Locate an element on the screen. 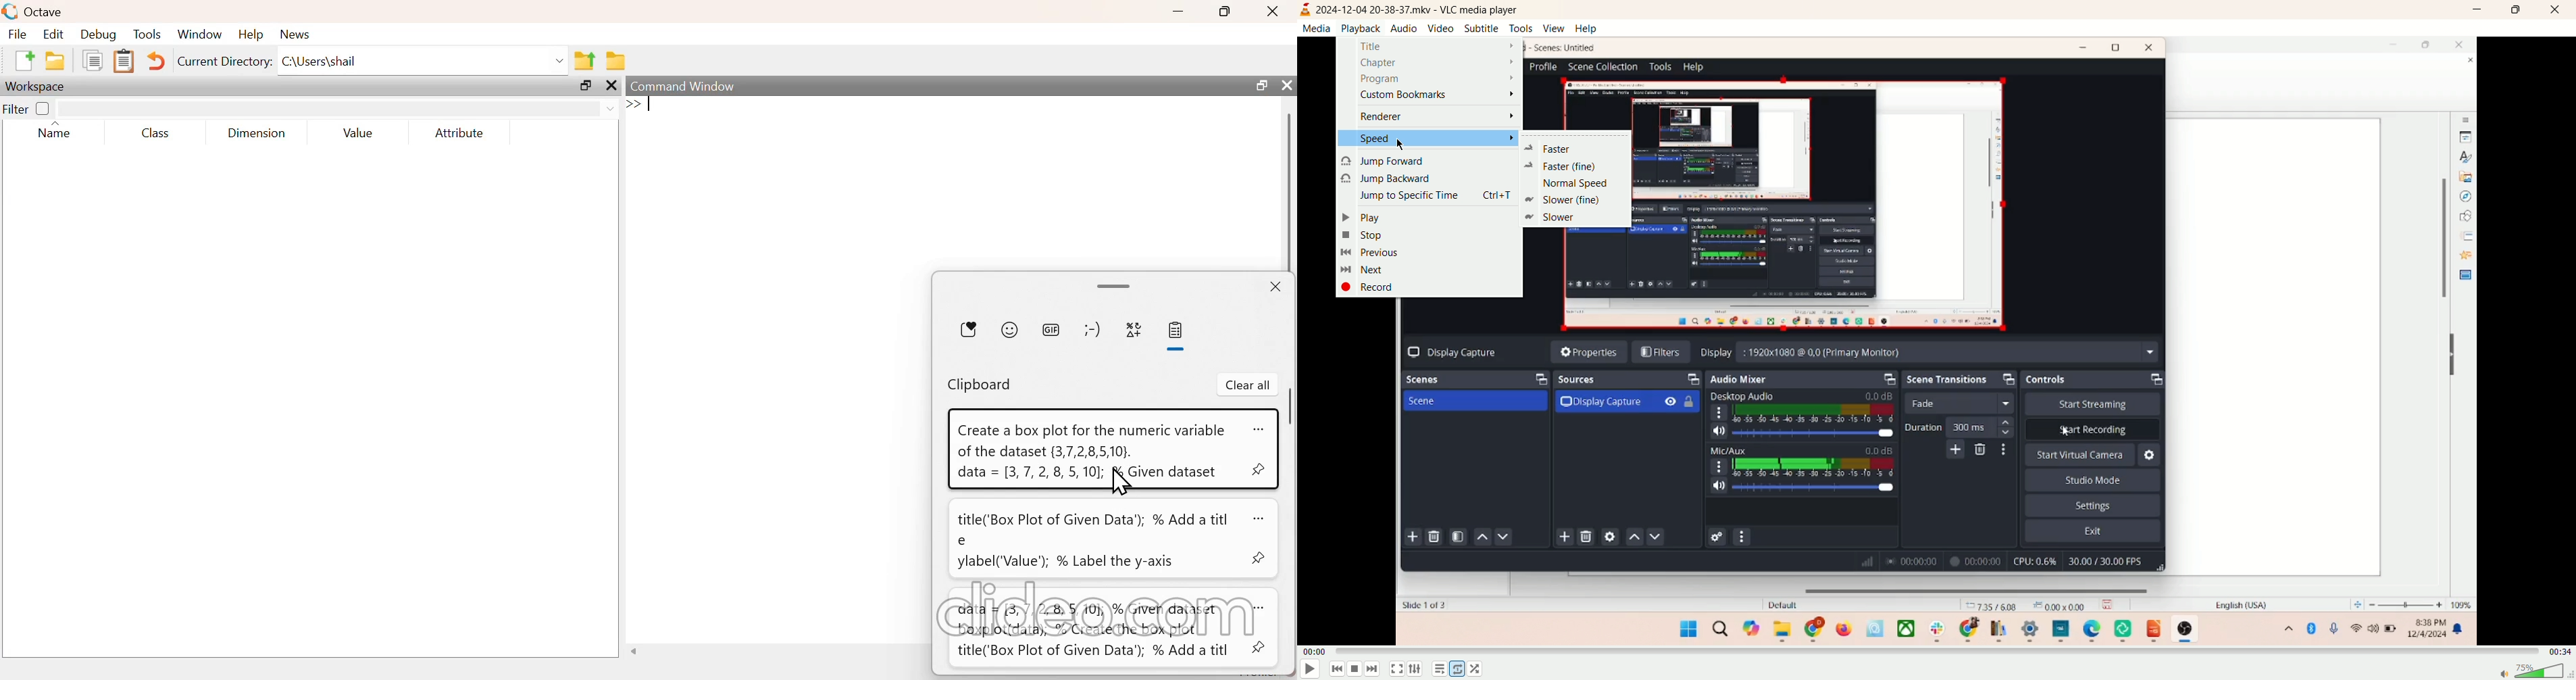 The height and width of the screenshot is (700, 2576). faster is located at coordinates (1550, 149).